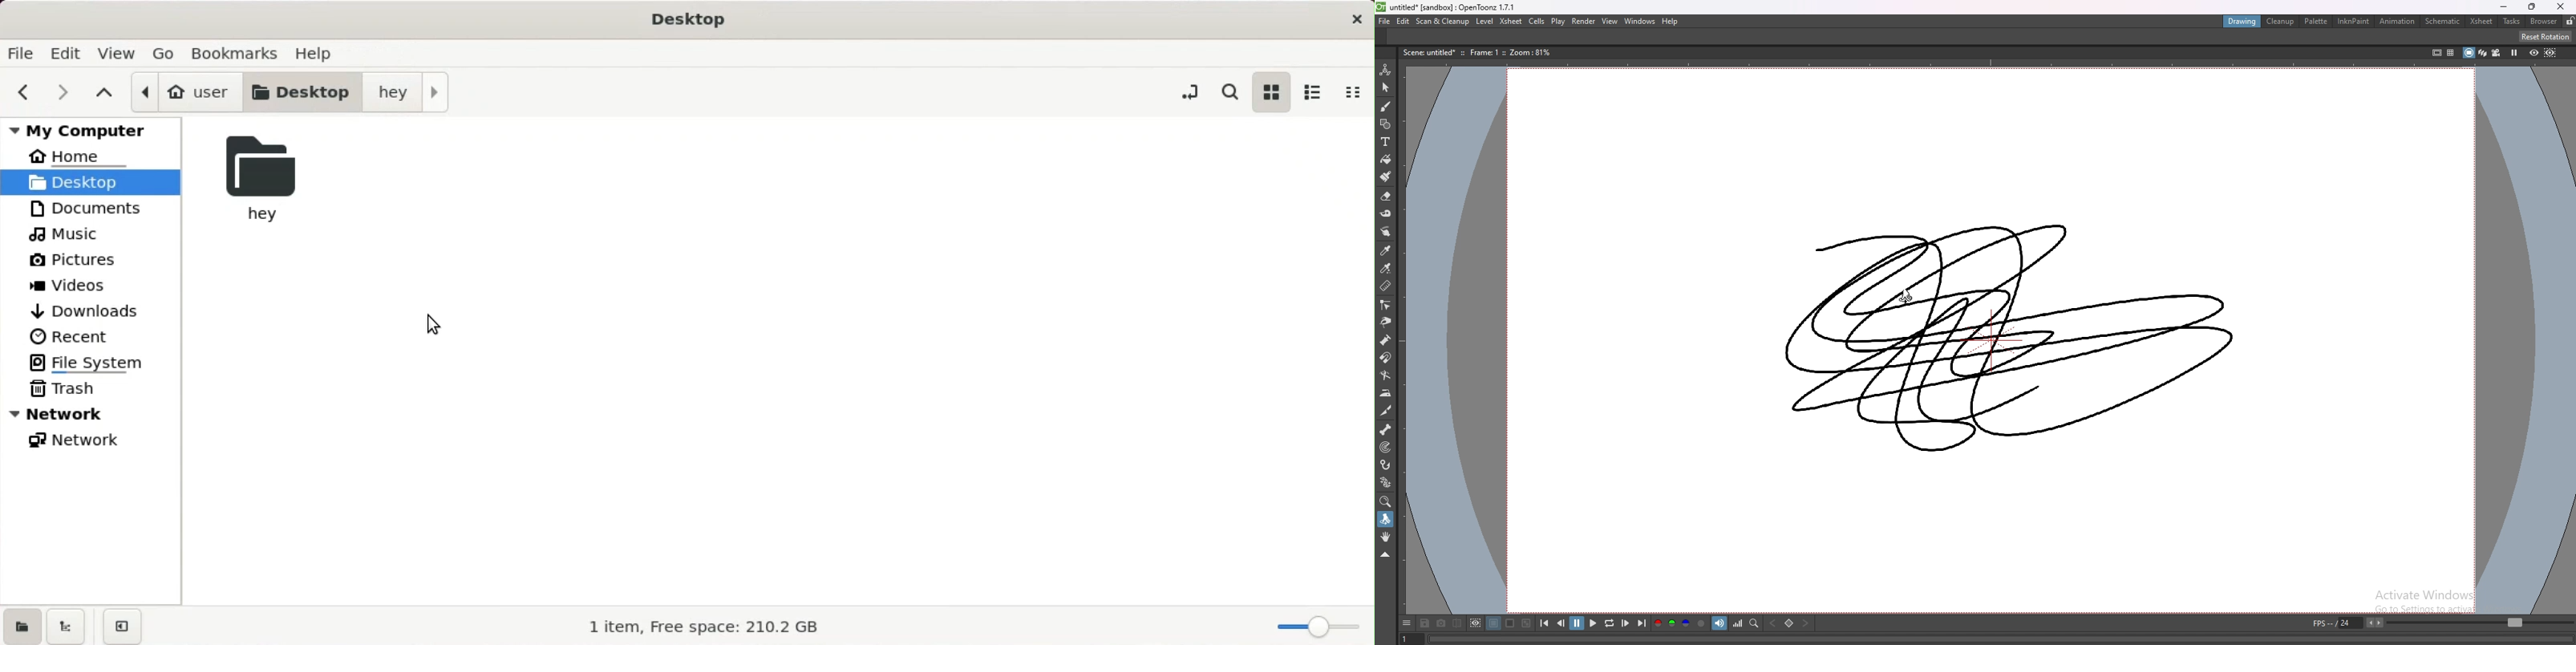  I want to click on camera stand view, so click(2468, 53).